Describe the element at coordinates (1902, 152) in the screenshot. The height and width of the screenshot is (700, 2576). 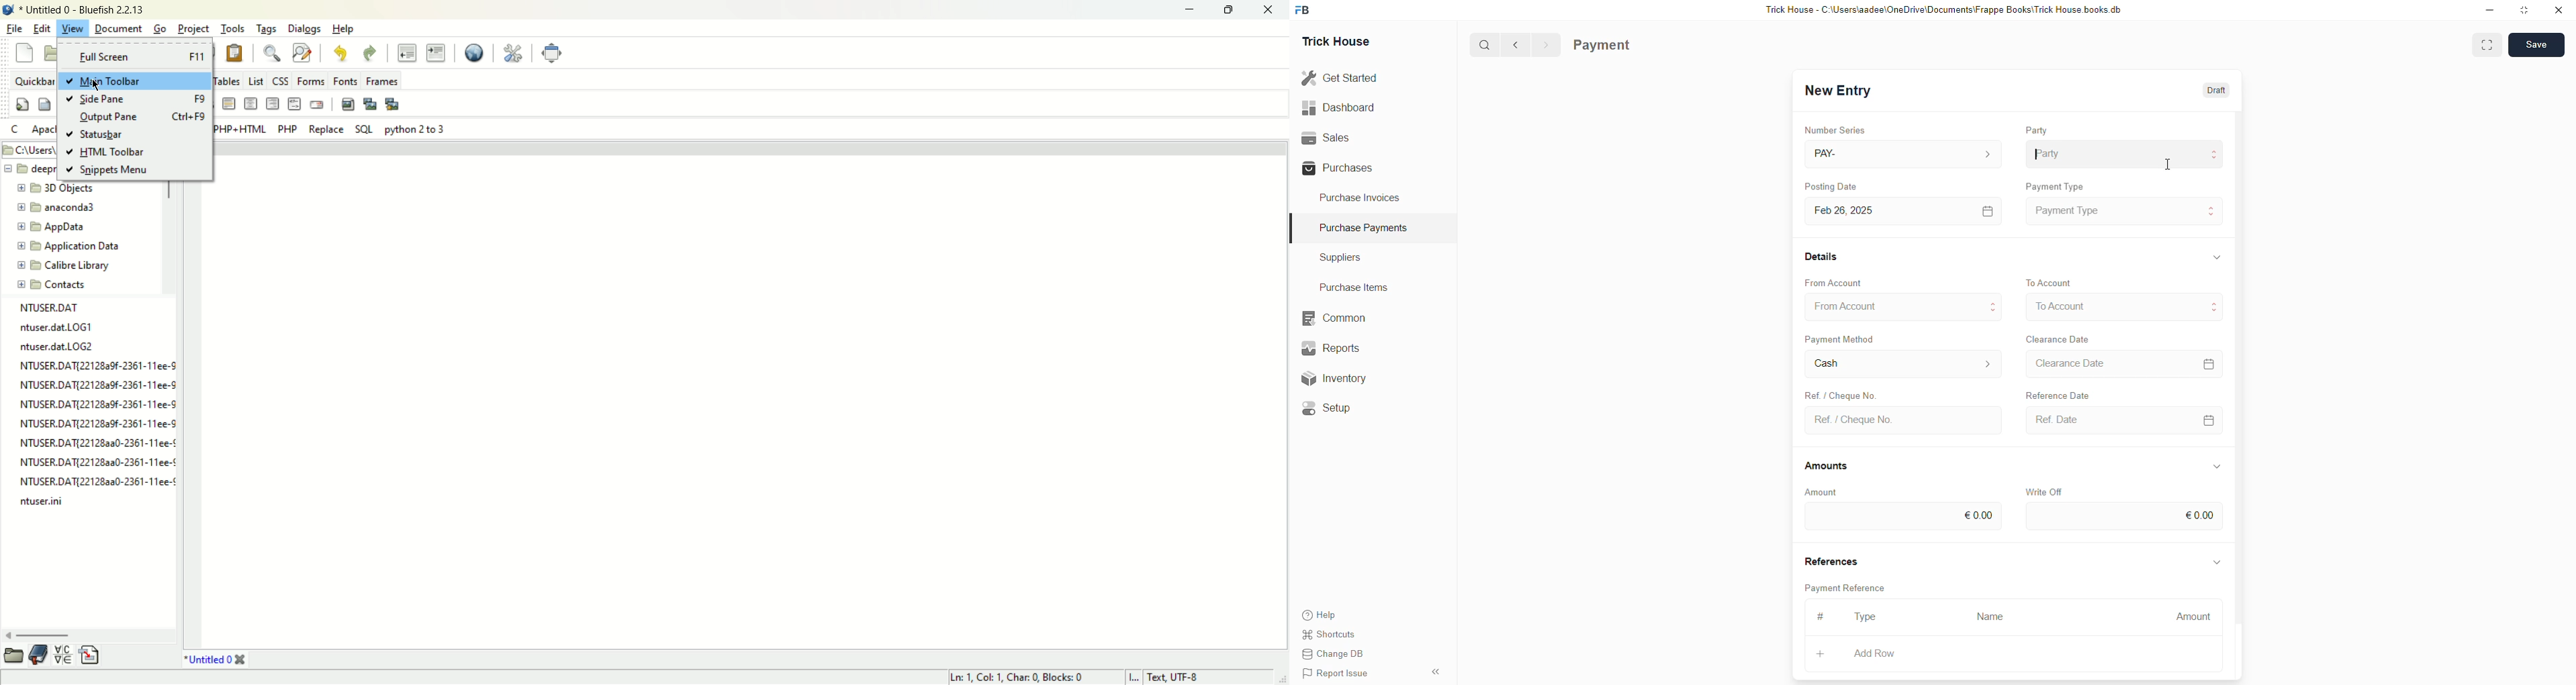
I see `PAY-` at that location.